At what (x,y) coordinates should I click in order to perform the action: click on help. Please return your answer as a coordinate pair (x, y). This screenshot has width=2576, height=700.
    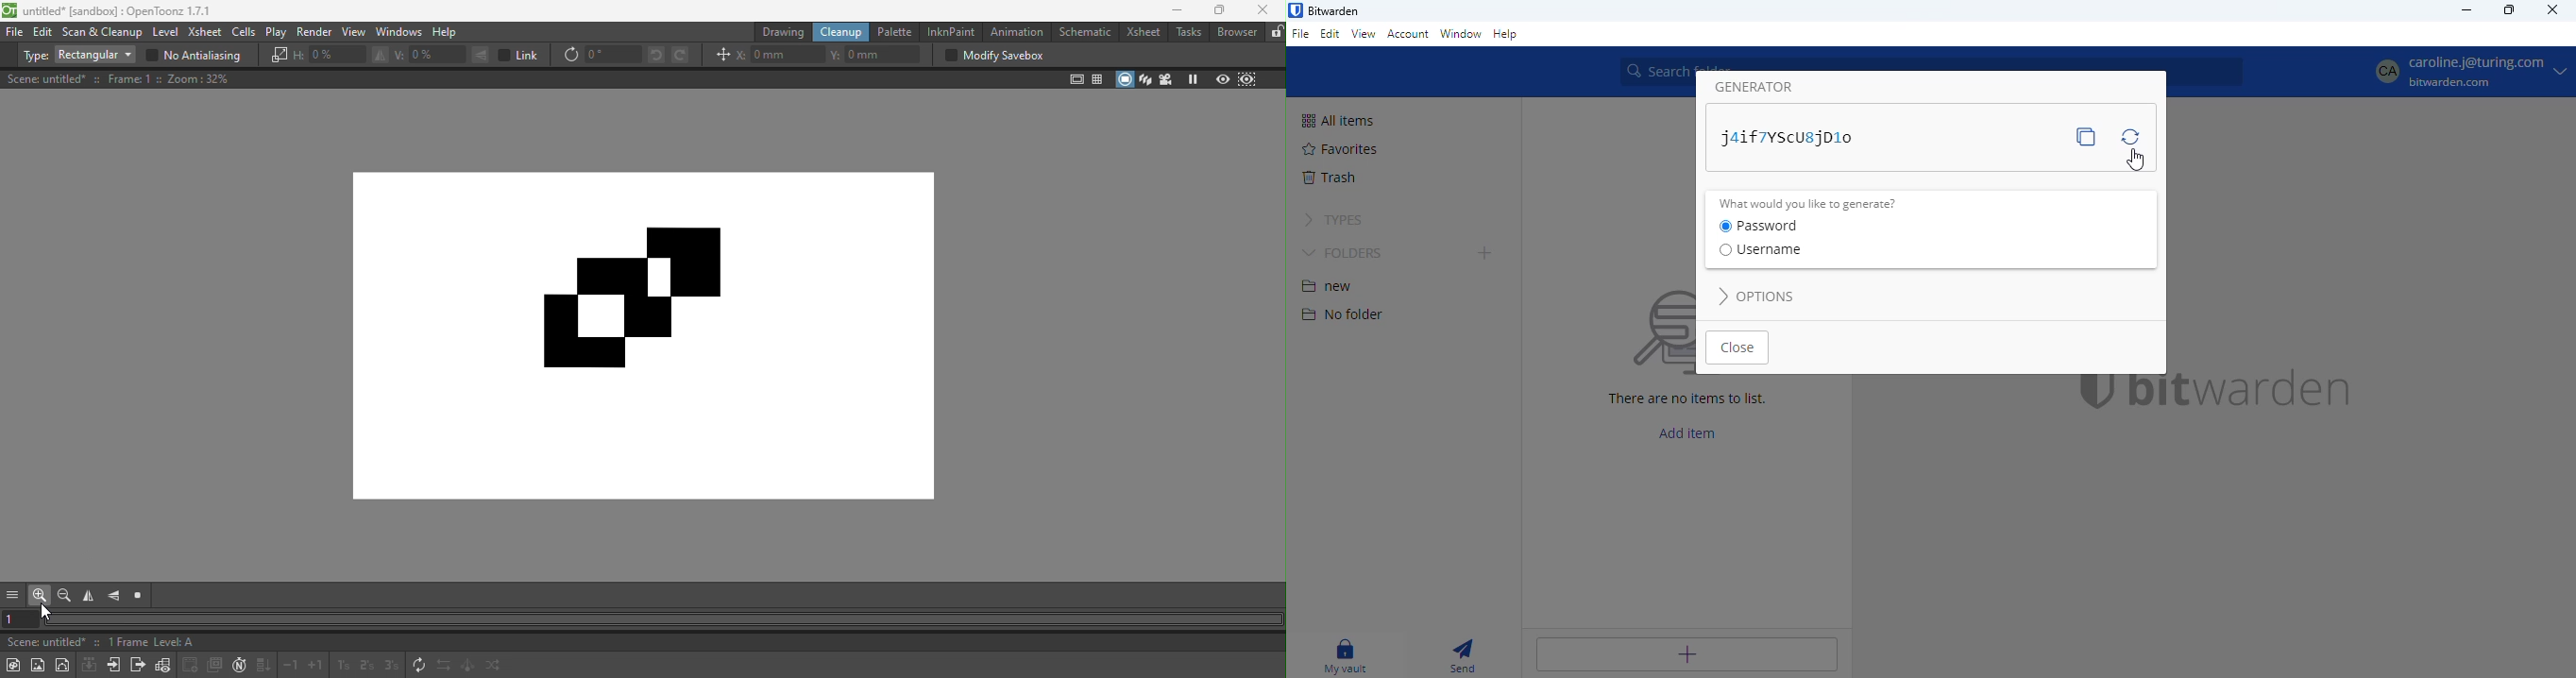
    Looking at the image, I should click on (1506, 34).